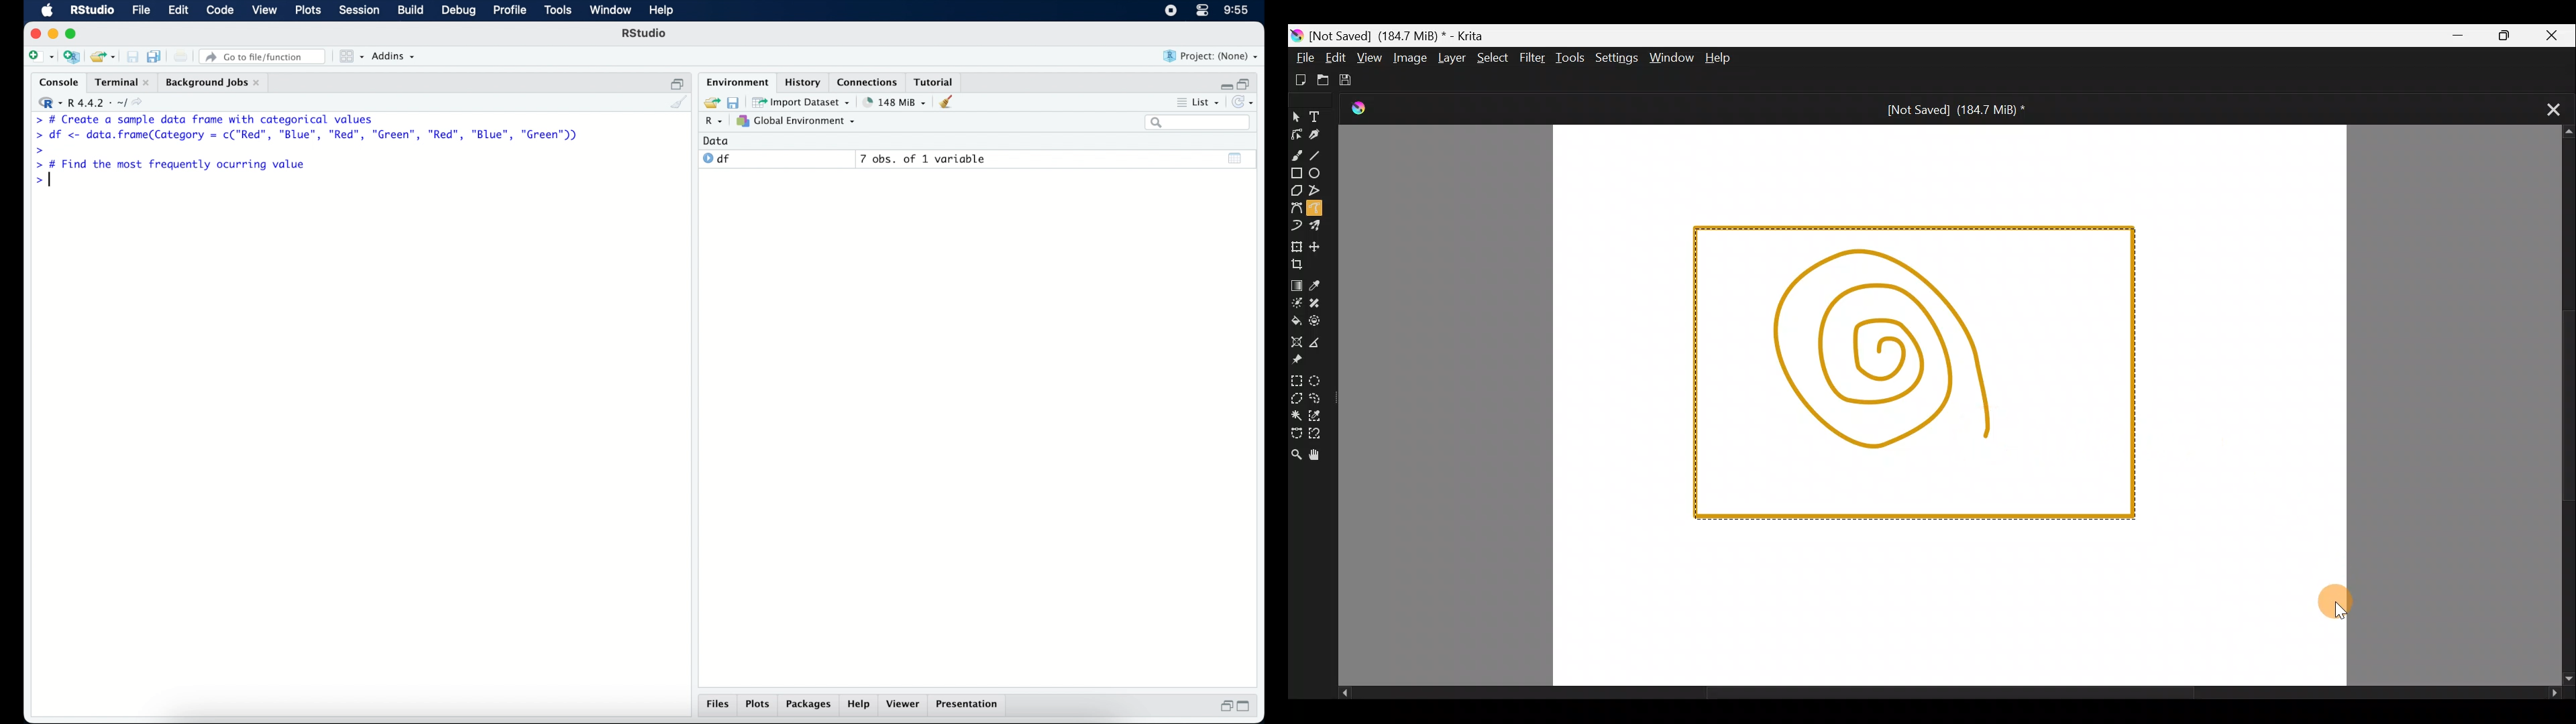  What do you see at coordinates (178, 165) in the screenshot?
I see `> # Find the most frequently ocurring value|` at bounding box center [178, 165].